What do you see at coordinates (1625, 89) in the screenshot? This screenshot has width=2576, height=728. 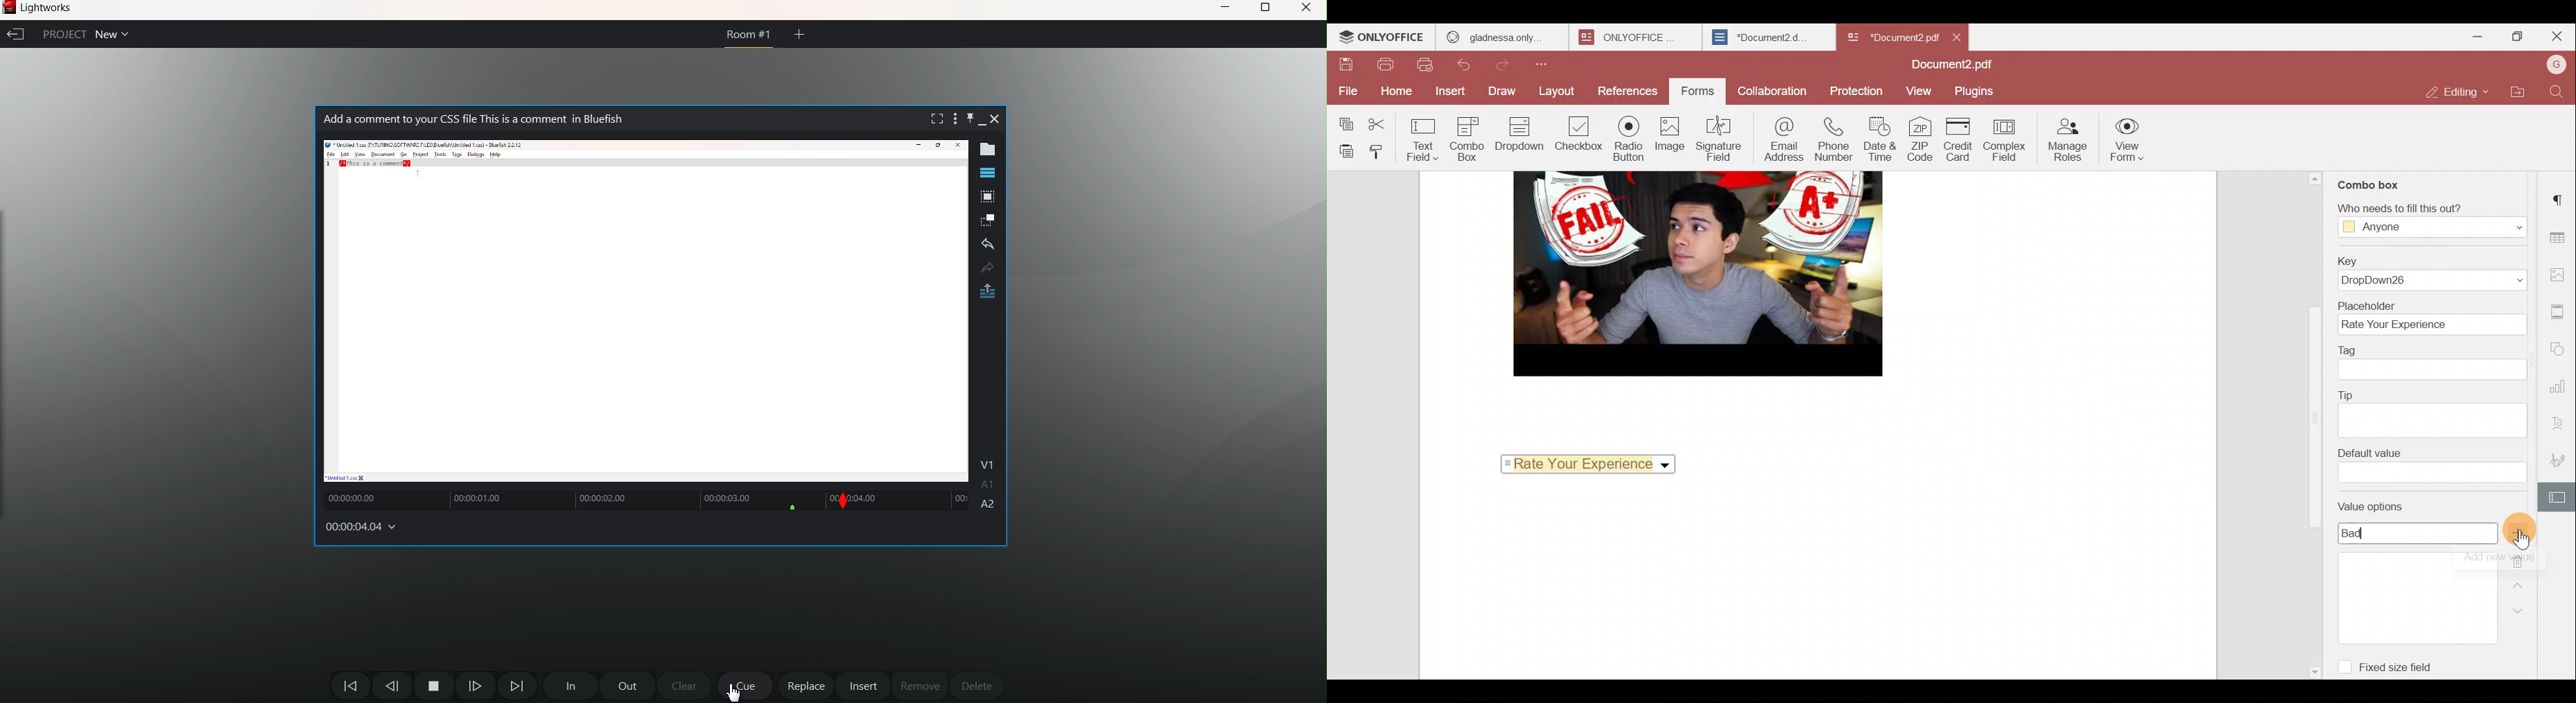 I see `References` at bounding box center [1625, 89].